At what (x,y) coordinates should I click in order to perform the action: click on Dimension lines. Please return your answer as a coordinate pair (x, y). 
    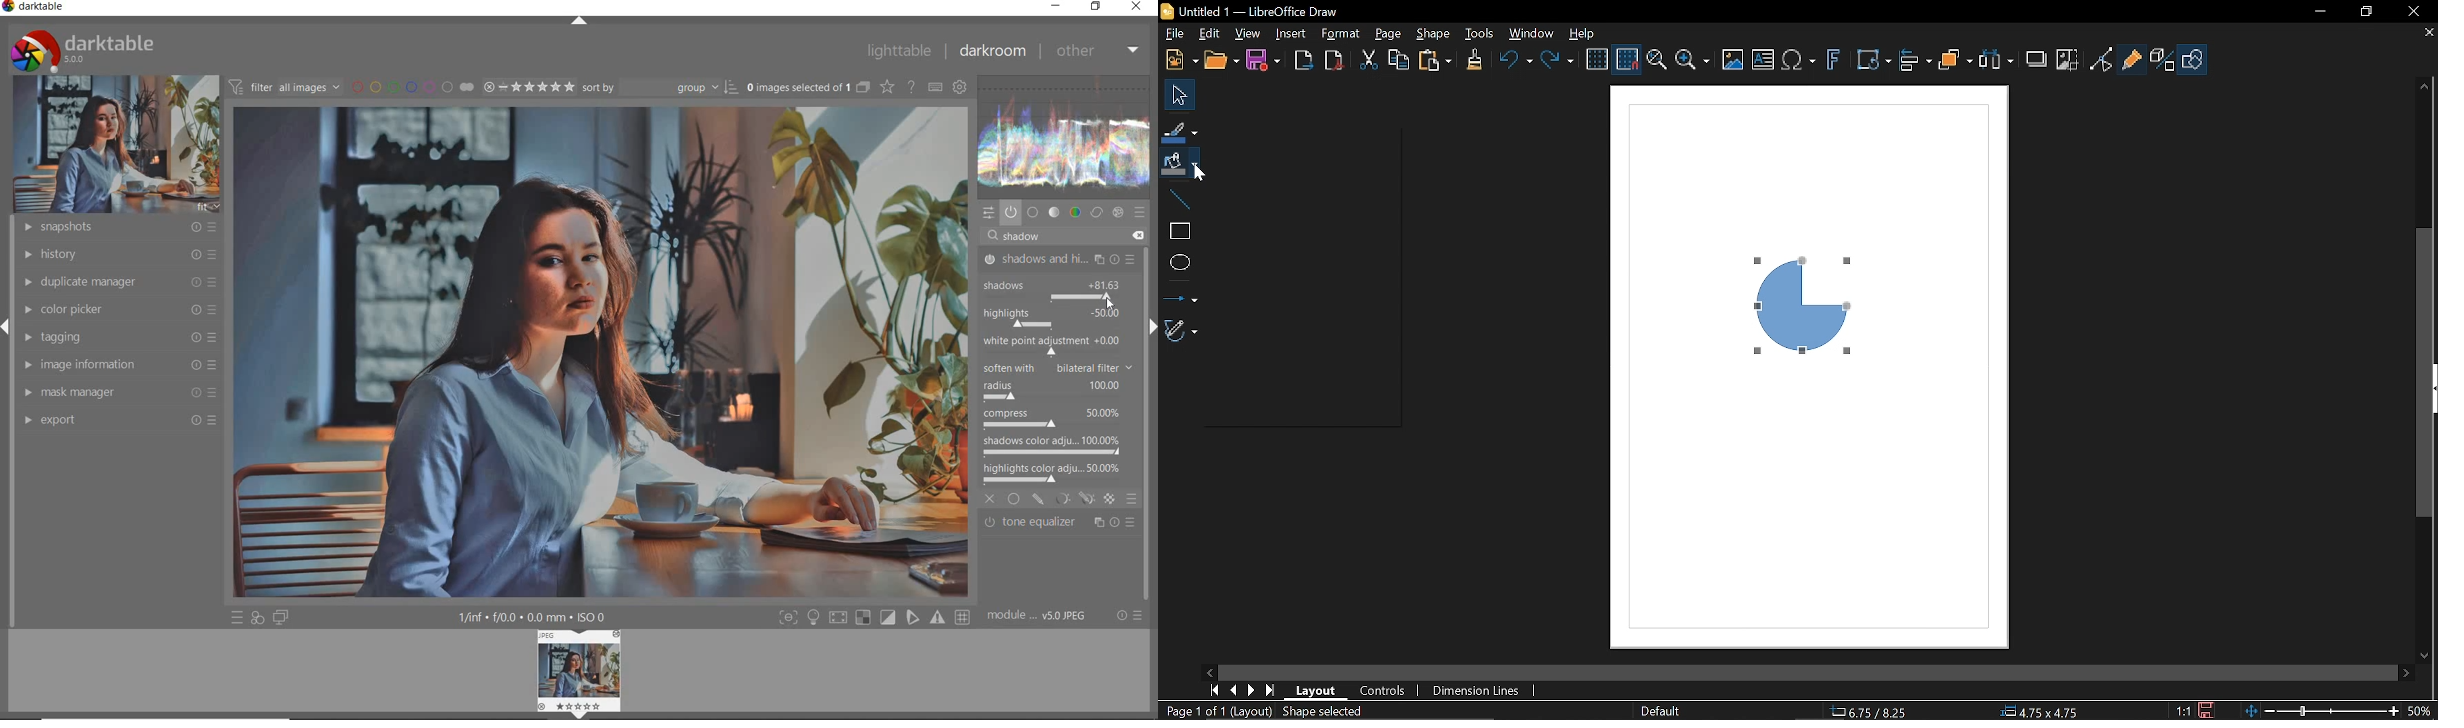
    Looking at the image, I should click on (1476, 691).